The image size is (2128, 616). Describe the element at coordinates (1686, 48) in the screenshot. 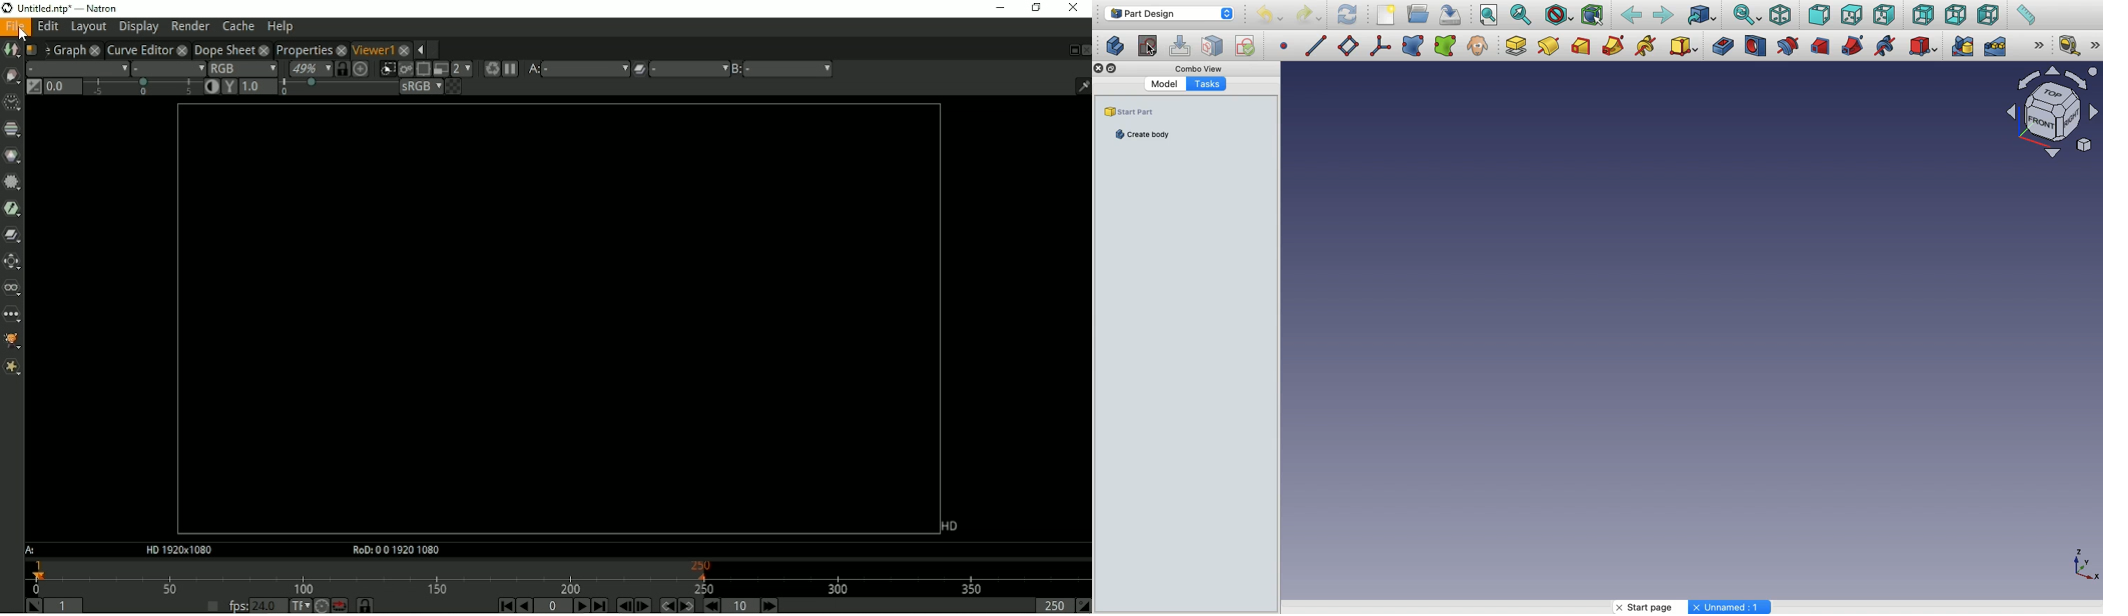

I see `Additive primitive` at that location.